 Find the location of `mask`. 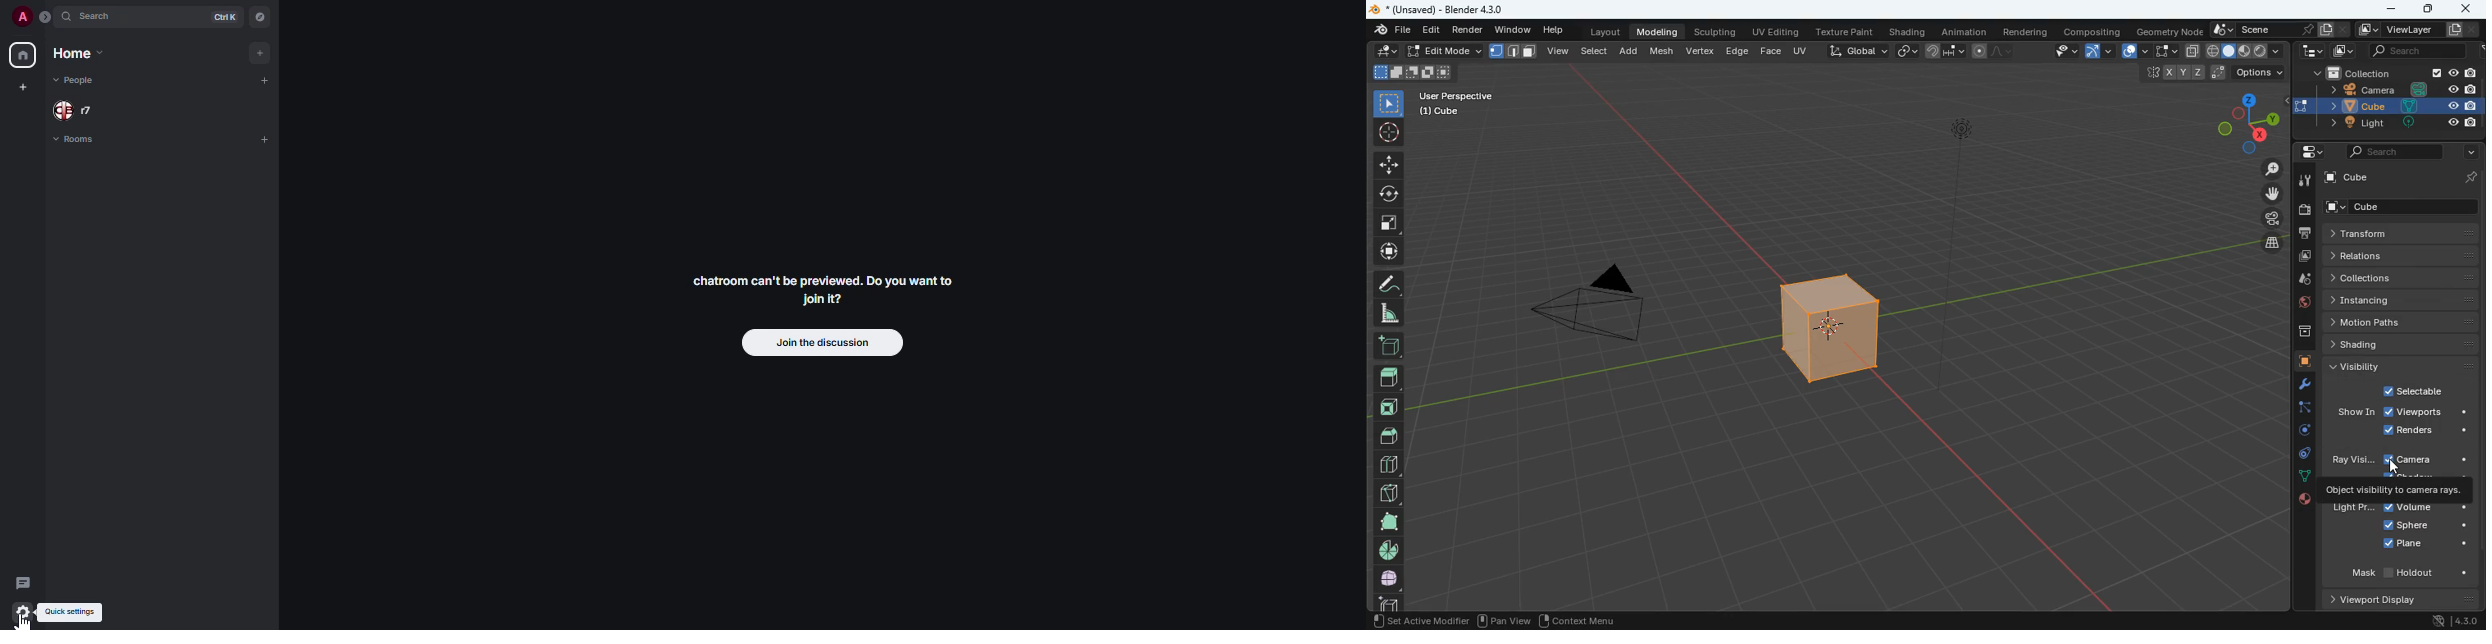

mask is located at coordinates (2409, 572).